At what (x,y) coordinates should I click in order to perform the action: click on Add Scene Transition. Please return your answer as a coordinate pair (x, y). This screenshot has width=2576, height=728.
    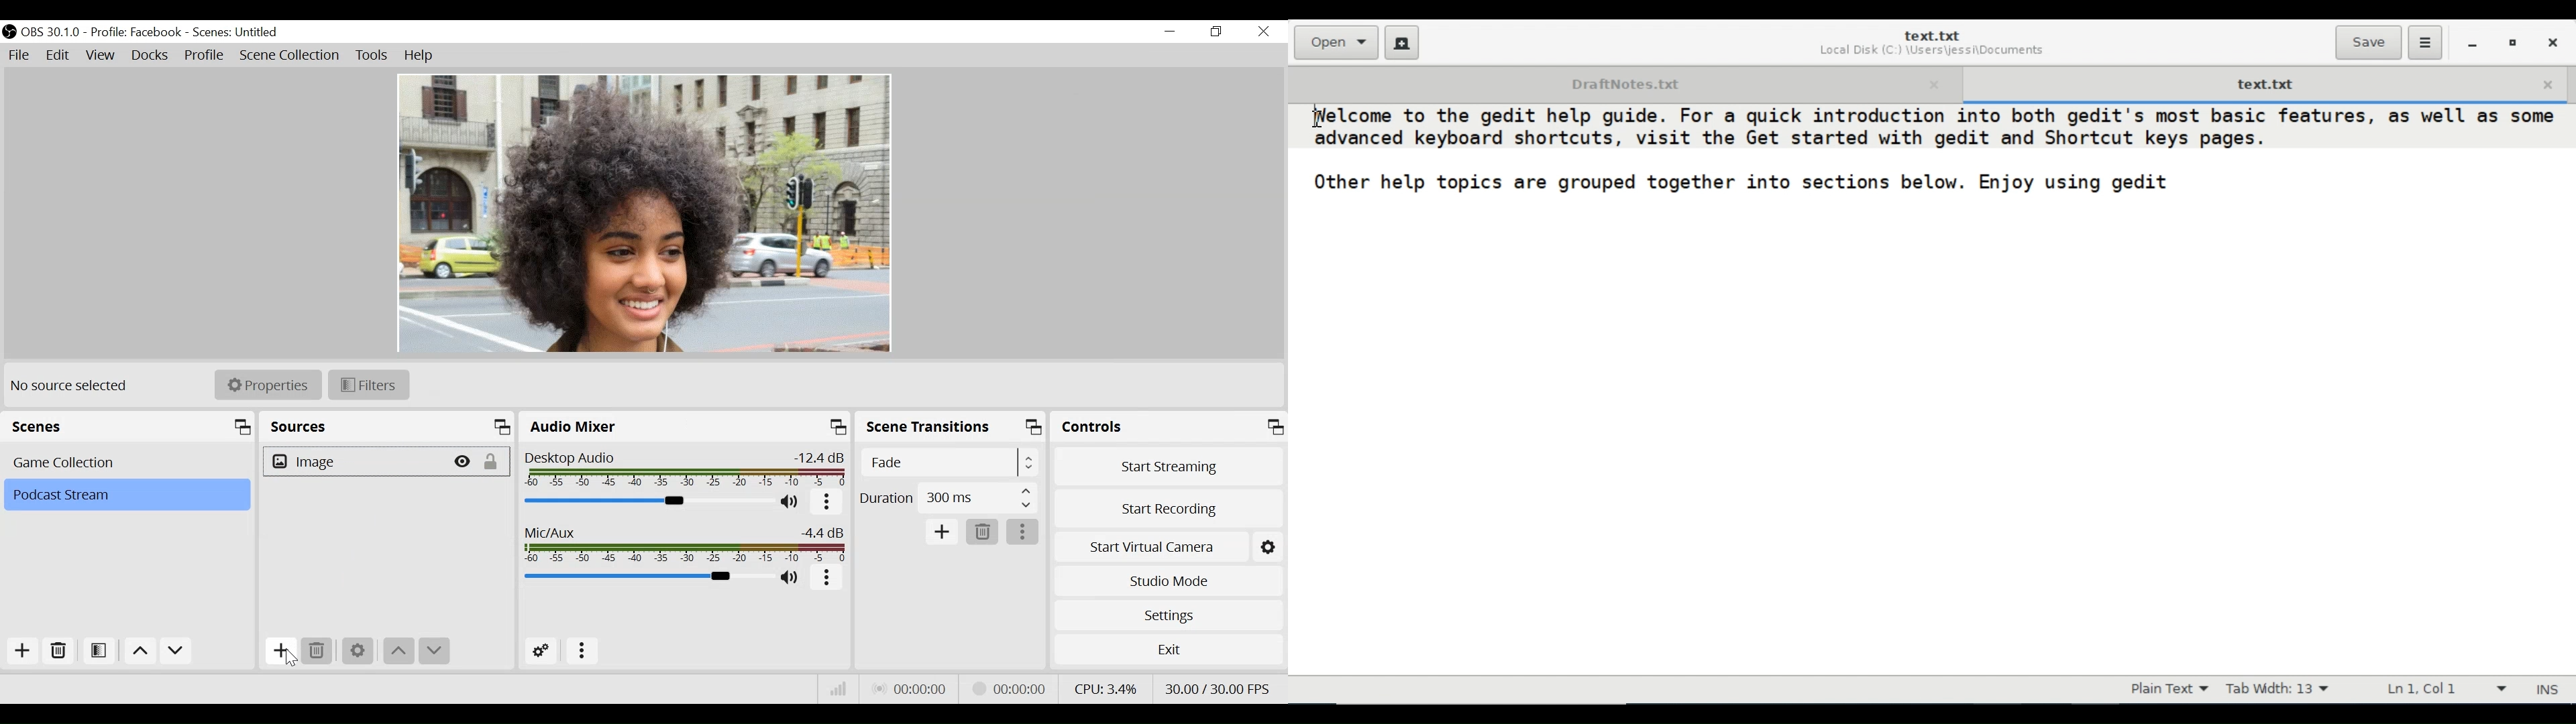
    Looking at the image, I should click on (941, 532).